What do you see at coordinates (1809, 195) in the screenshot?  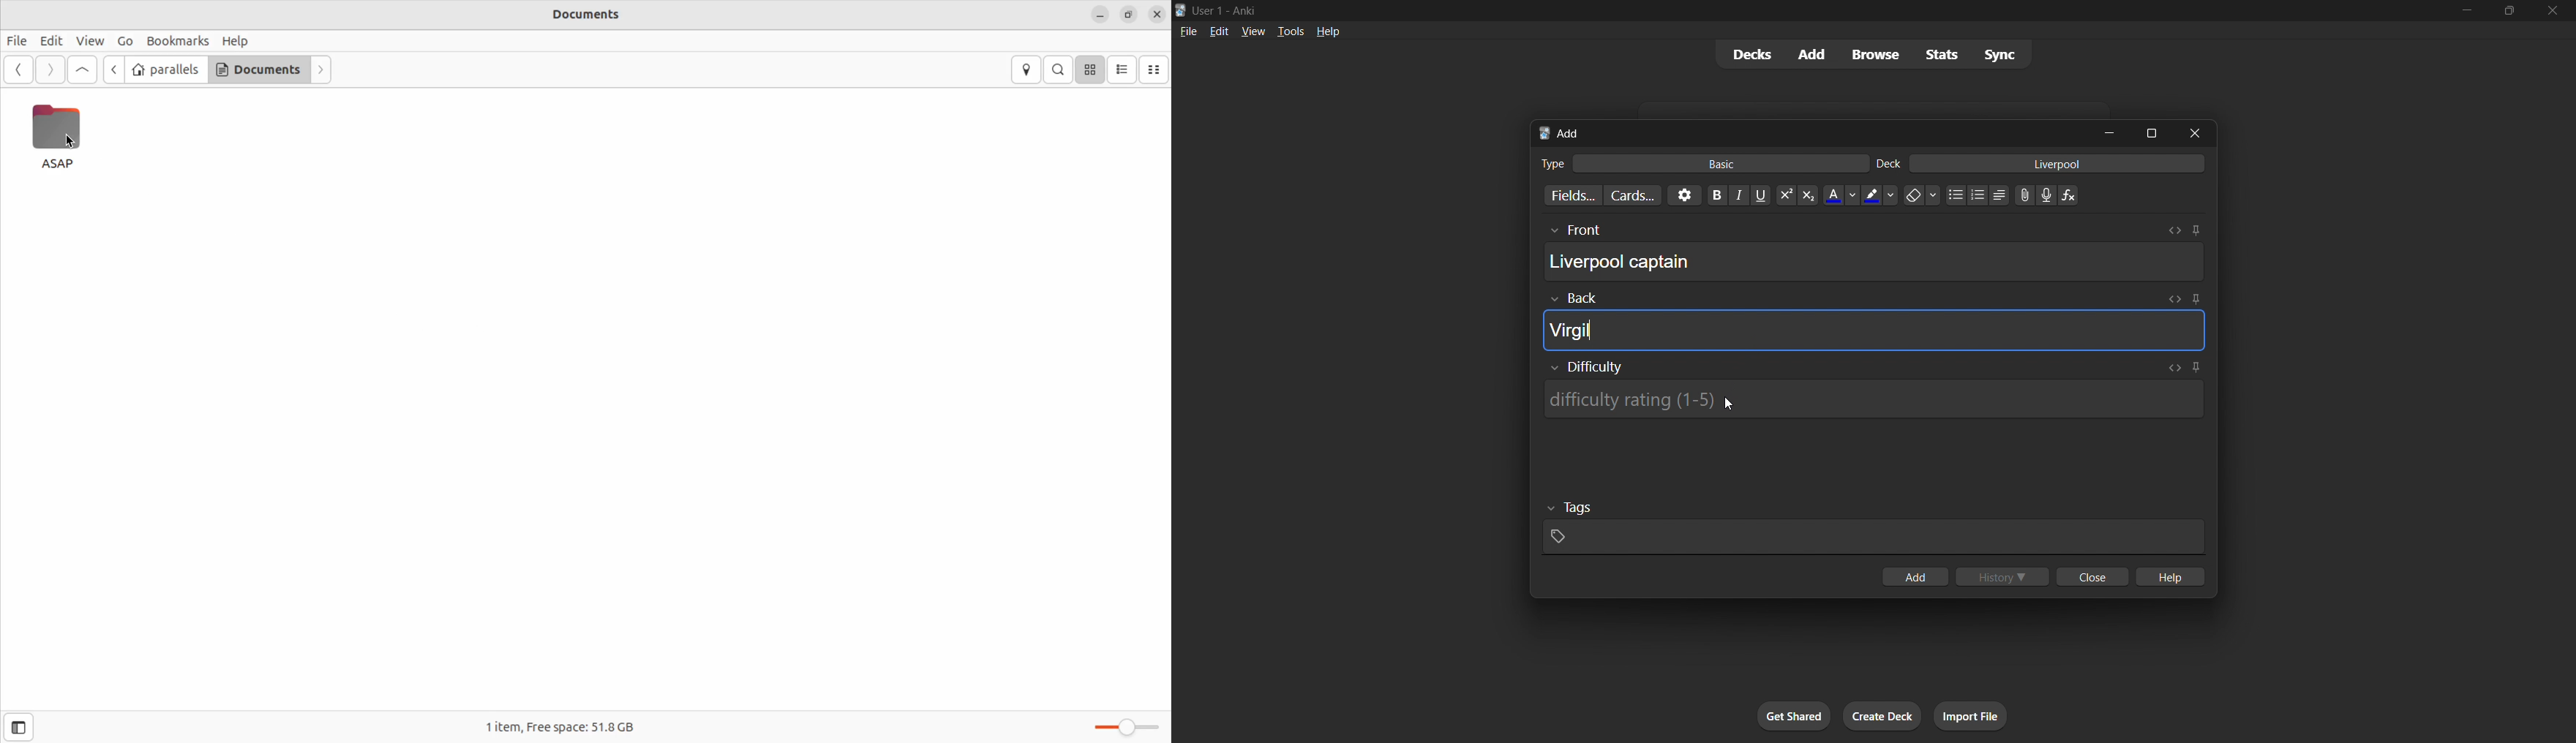 I see `Subscript` at bounding box center [1809, 195].